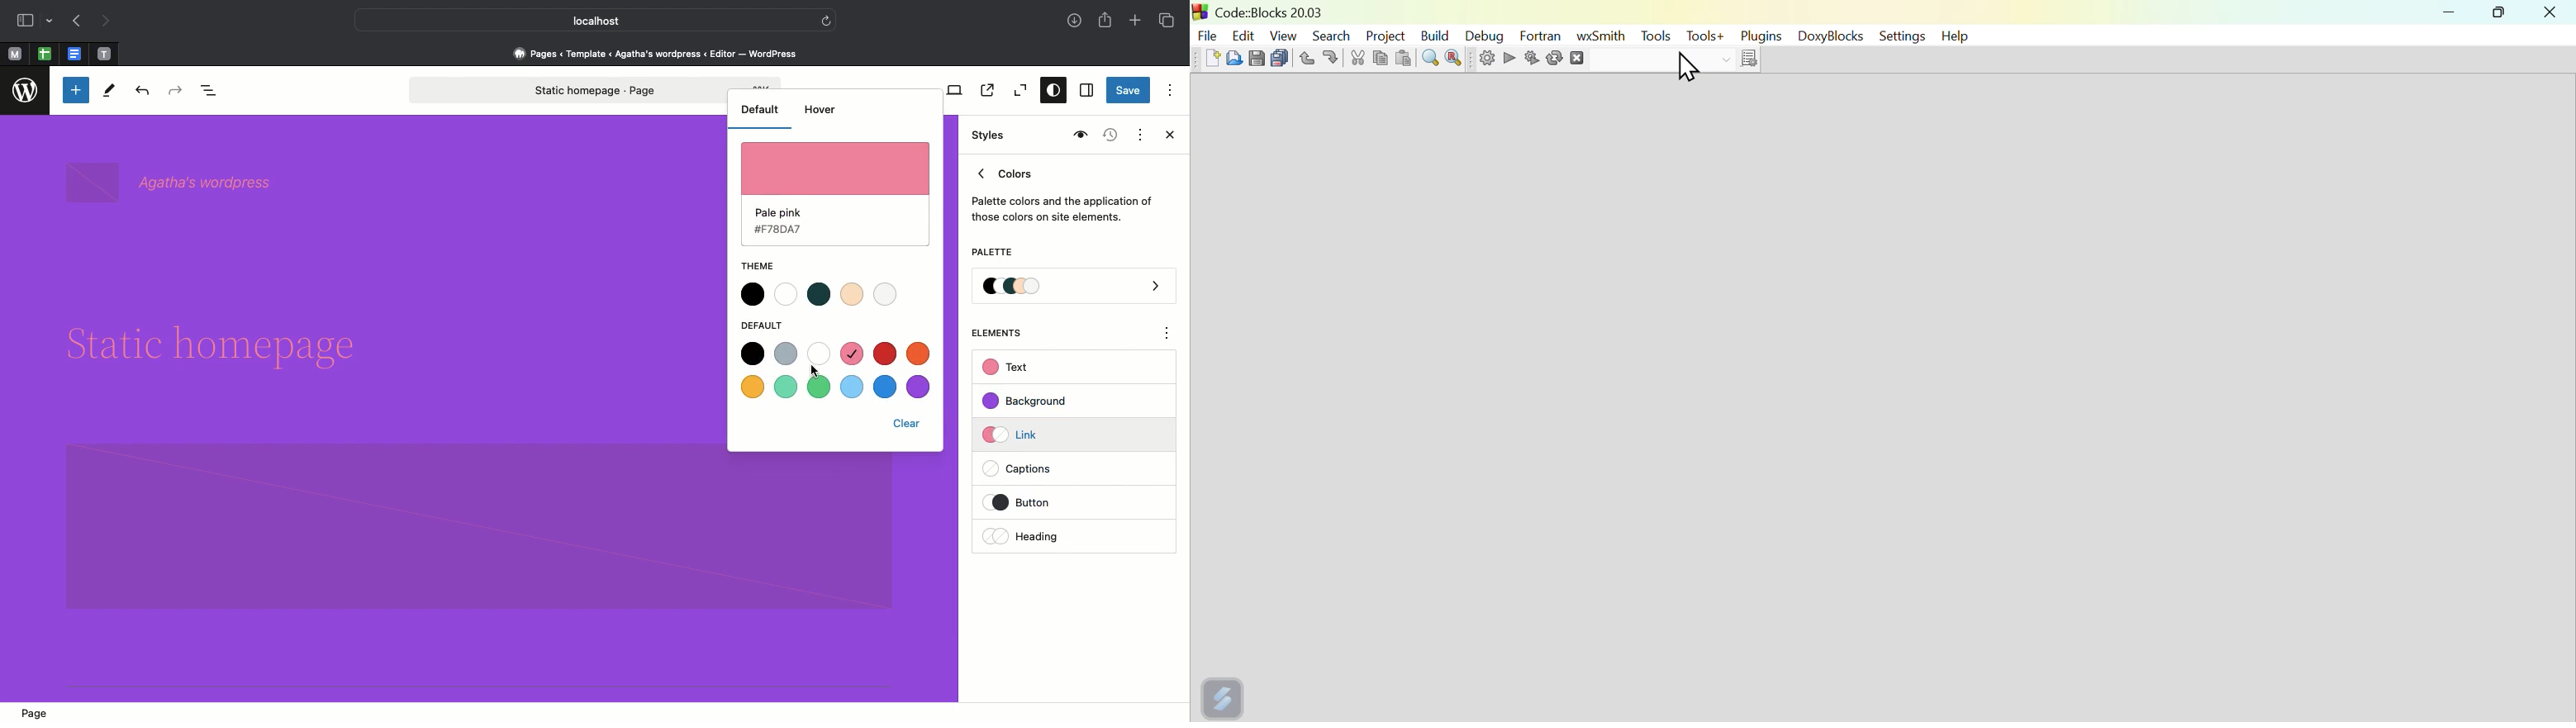 This screenshot has height=728, width=2576. What do you see at coordinates (986, 90) in the screenshot?
I see `View page` at bounding box center [986, 90].